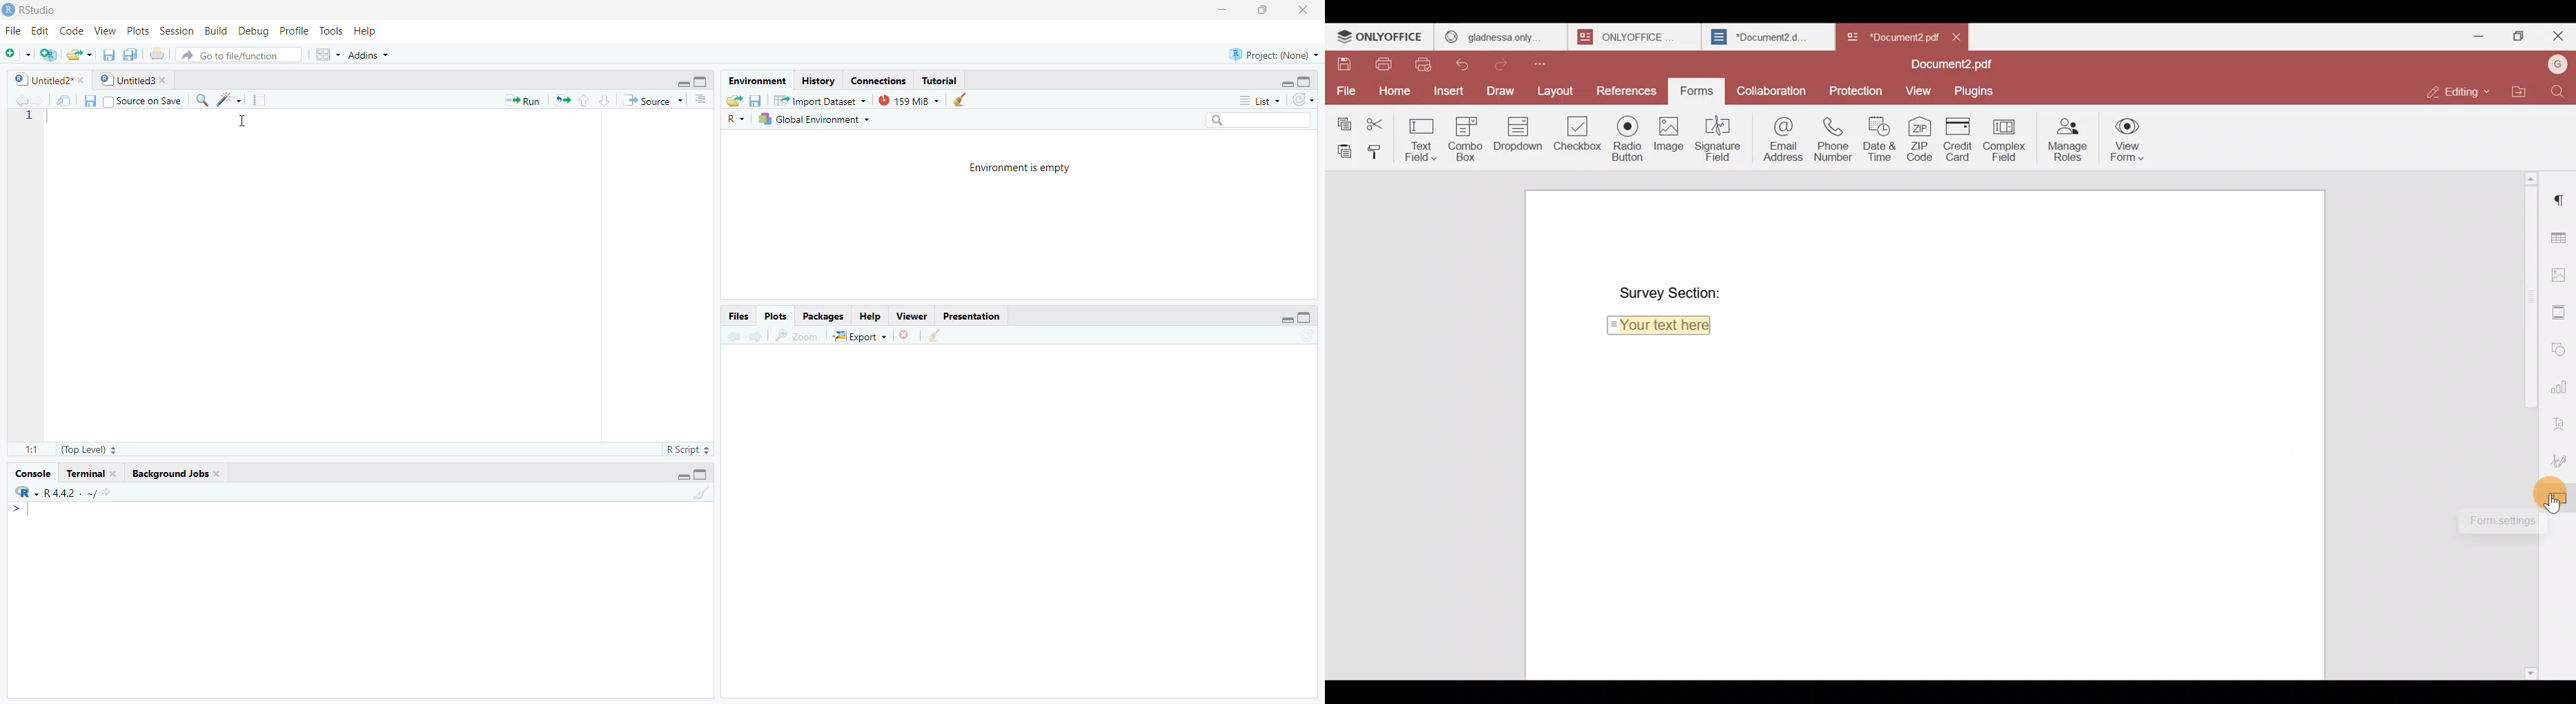 This screenshot has width=2576, height=728. Describe the element at coordinates (796, 336) in the screenshot. I see `Zoom` at that location.